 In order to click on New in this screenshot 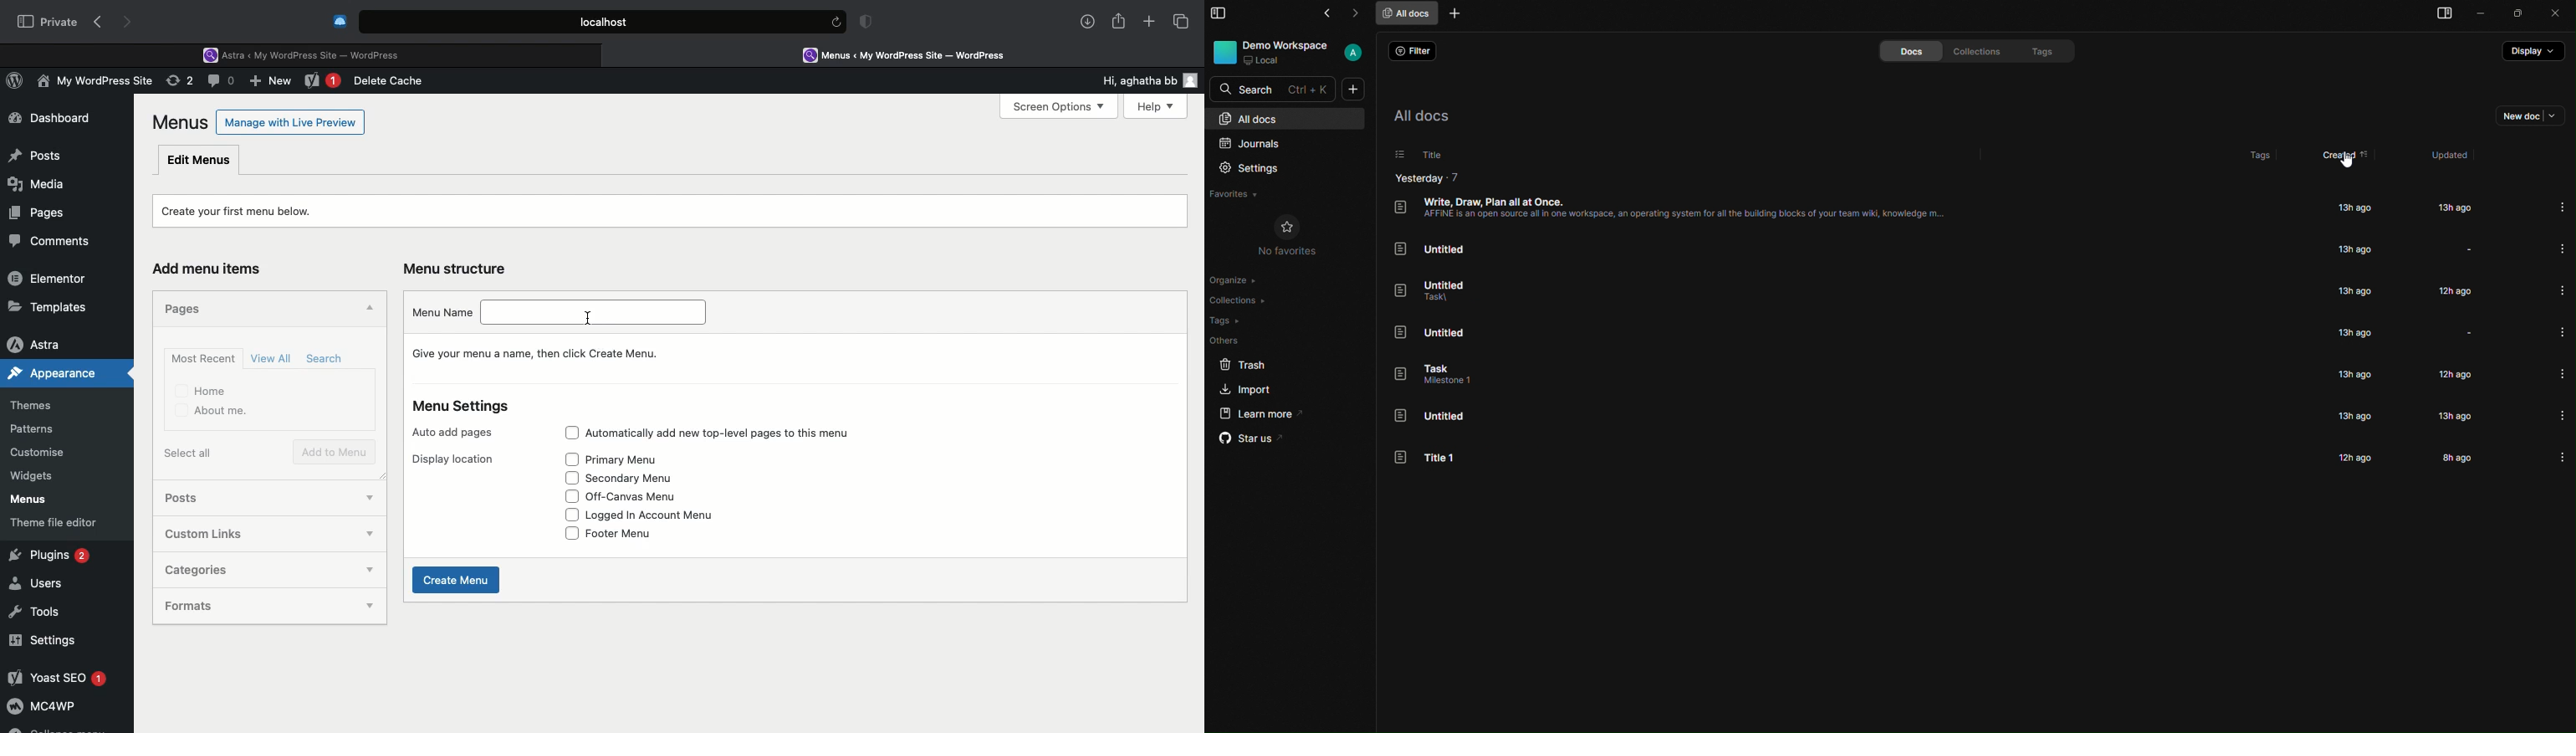, I will do `click(273, 83)`.